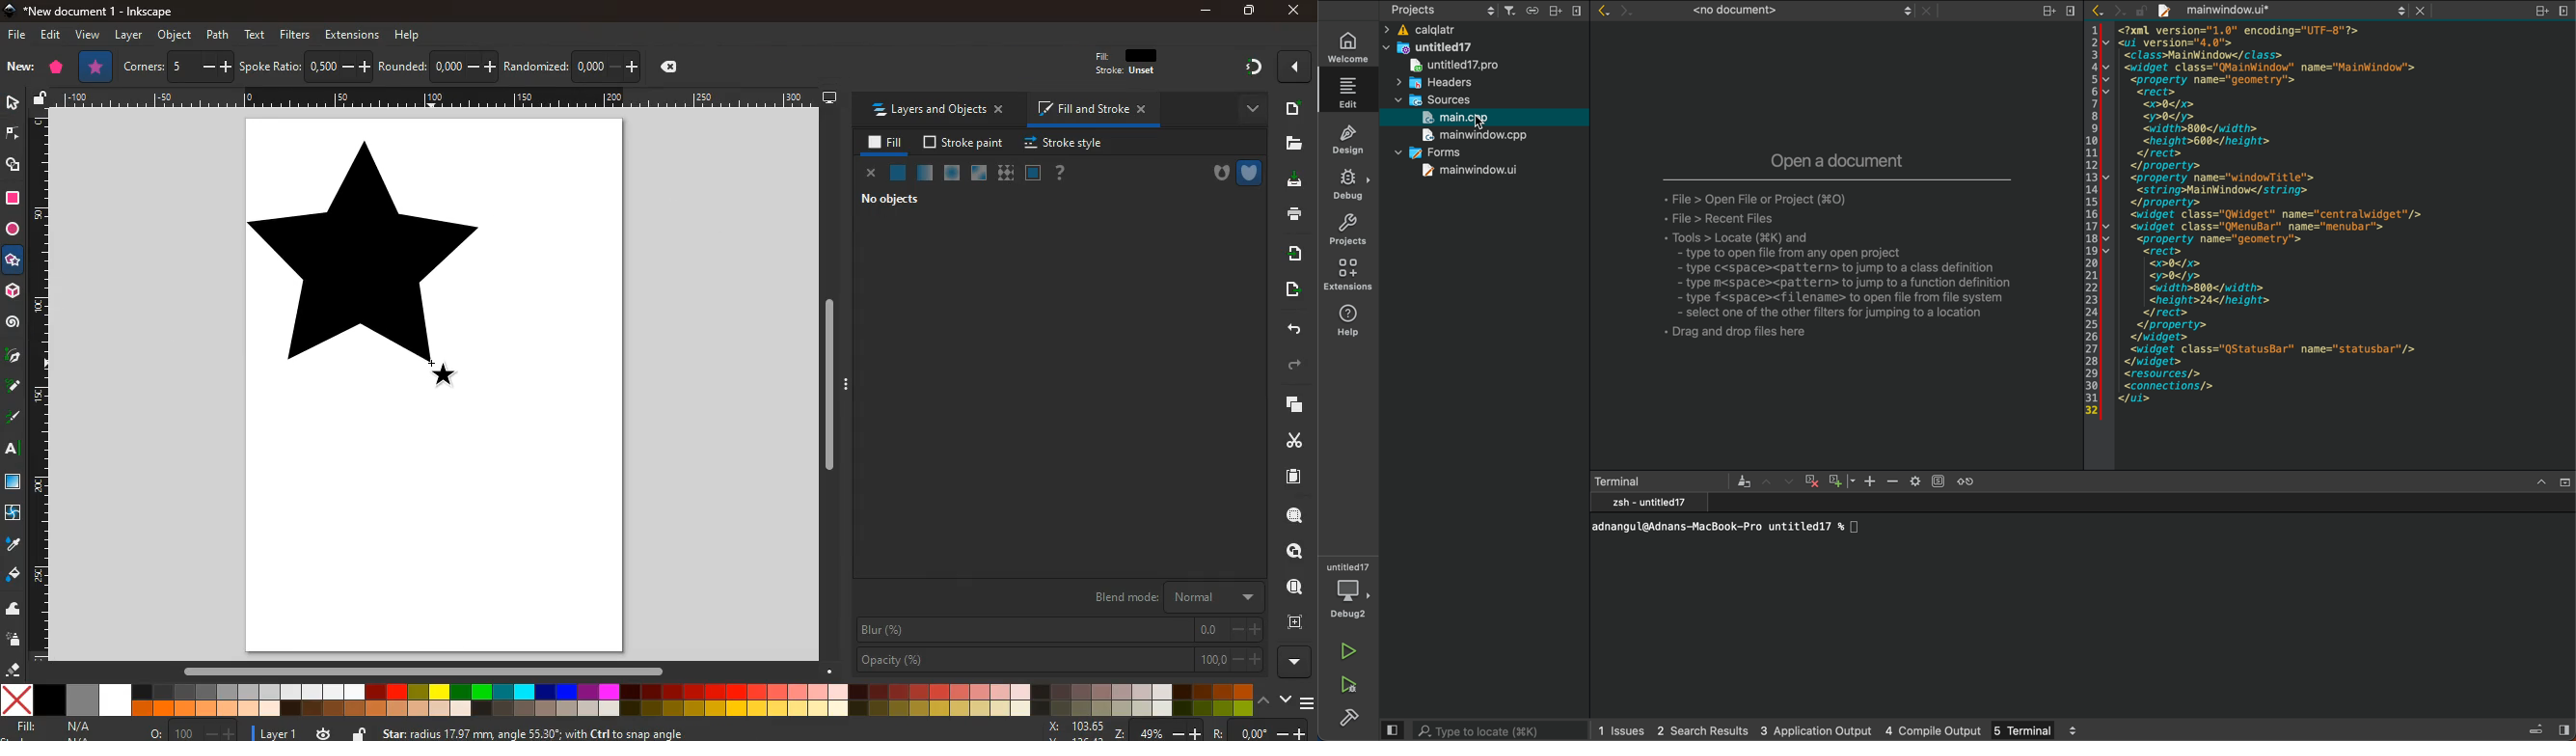 Image resolution: width=2576 pixels, height=756 pixels. Describe the element at coordinates (1247, 9) in the screenshot. I see `maximize` at that location.